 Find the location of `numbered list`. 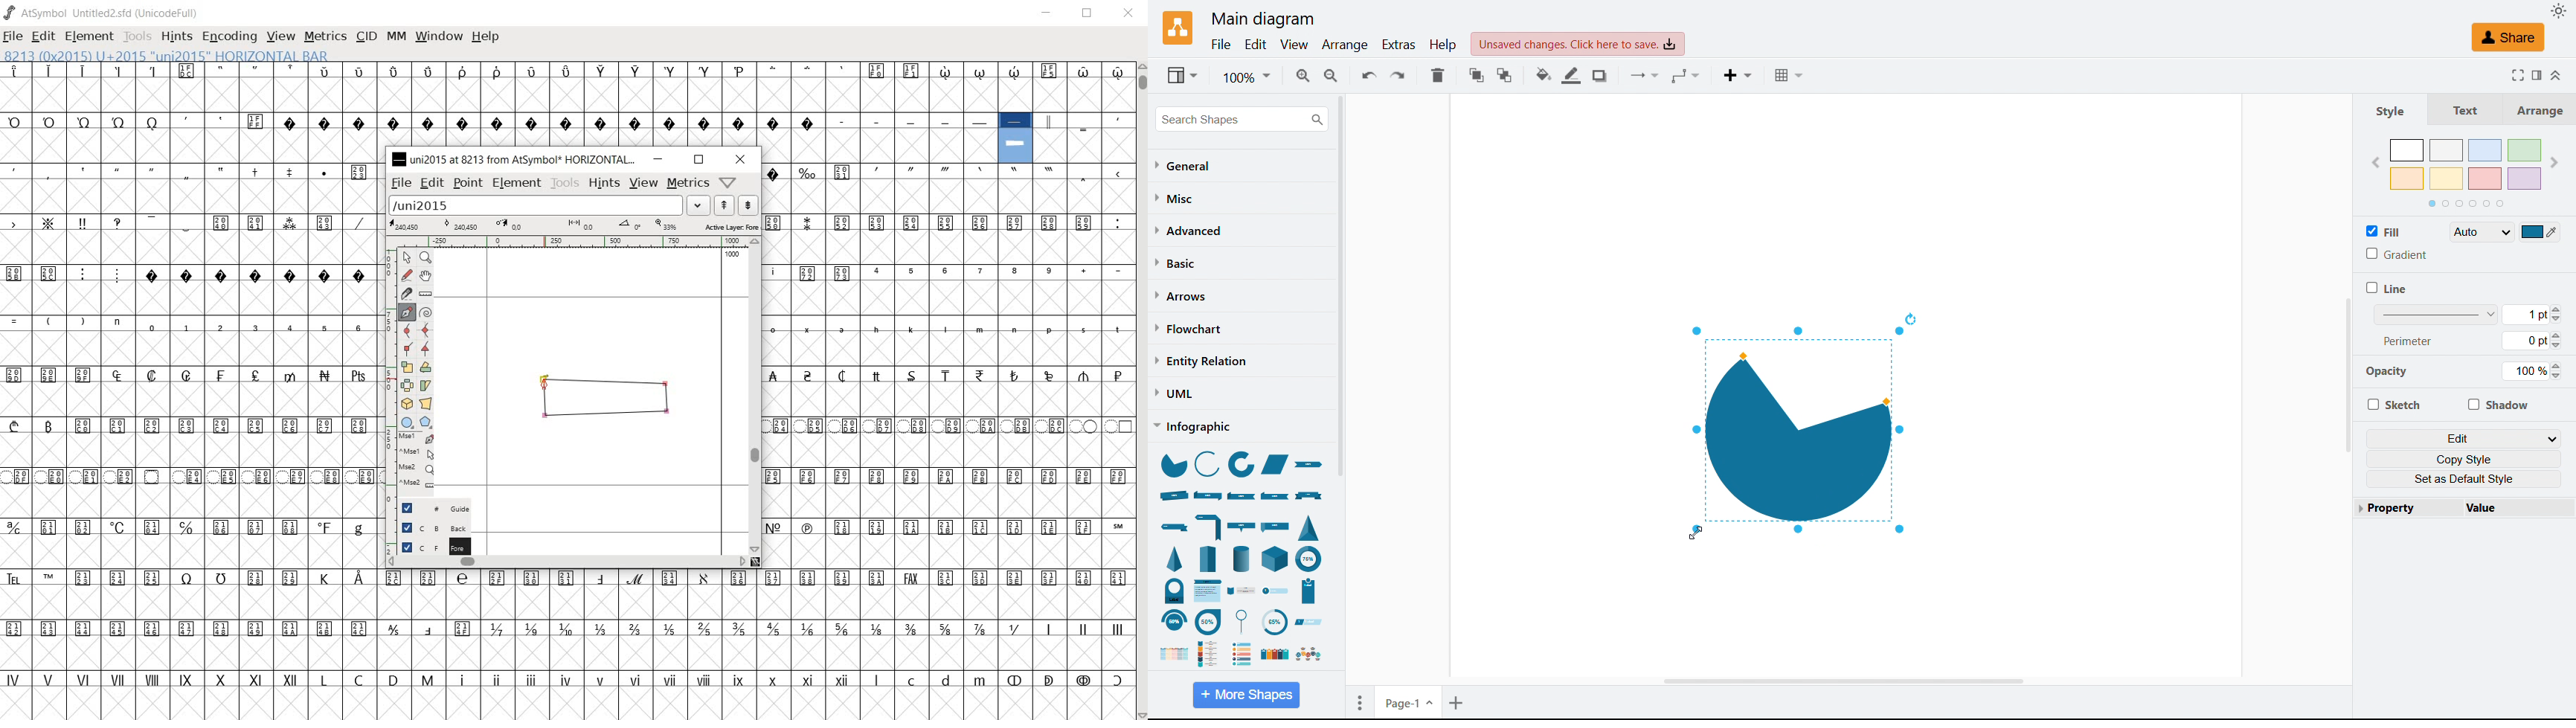

numbered list is located at coordinates (1242, 653).